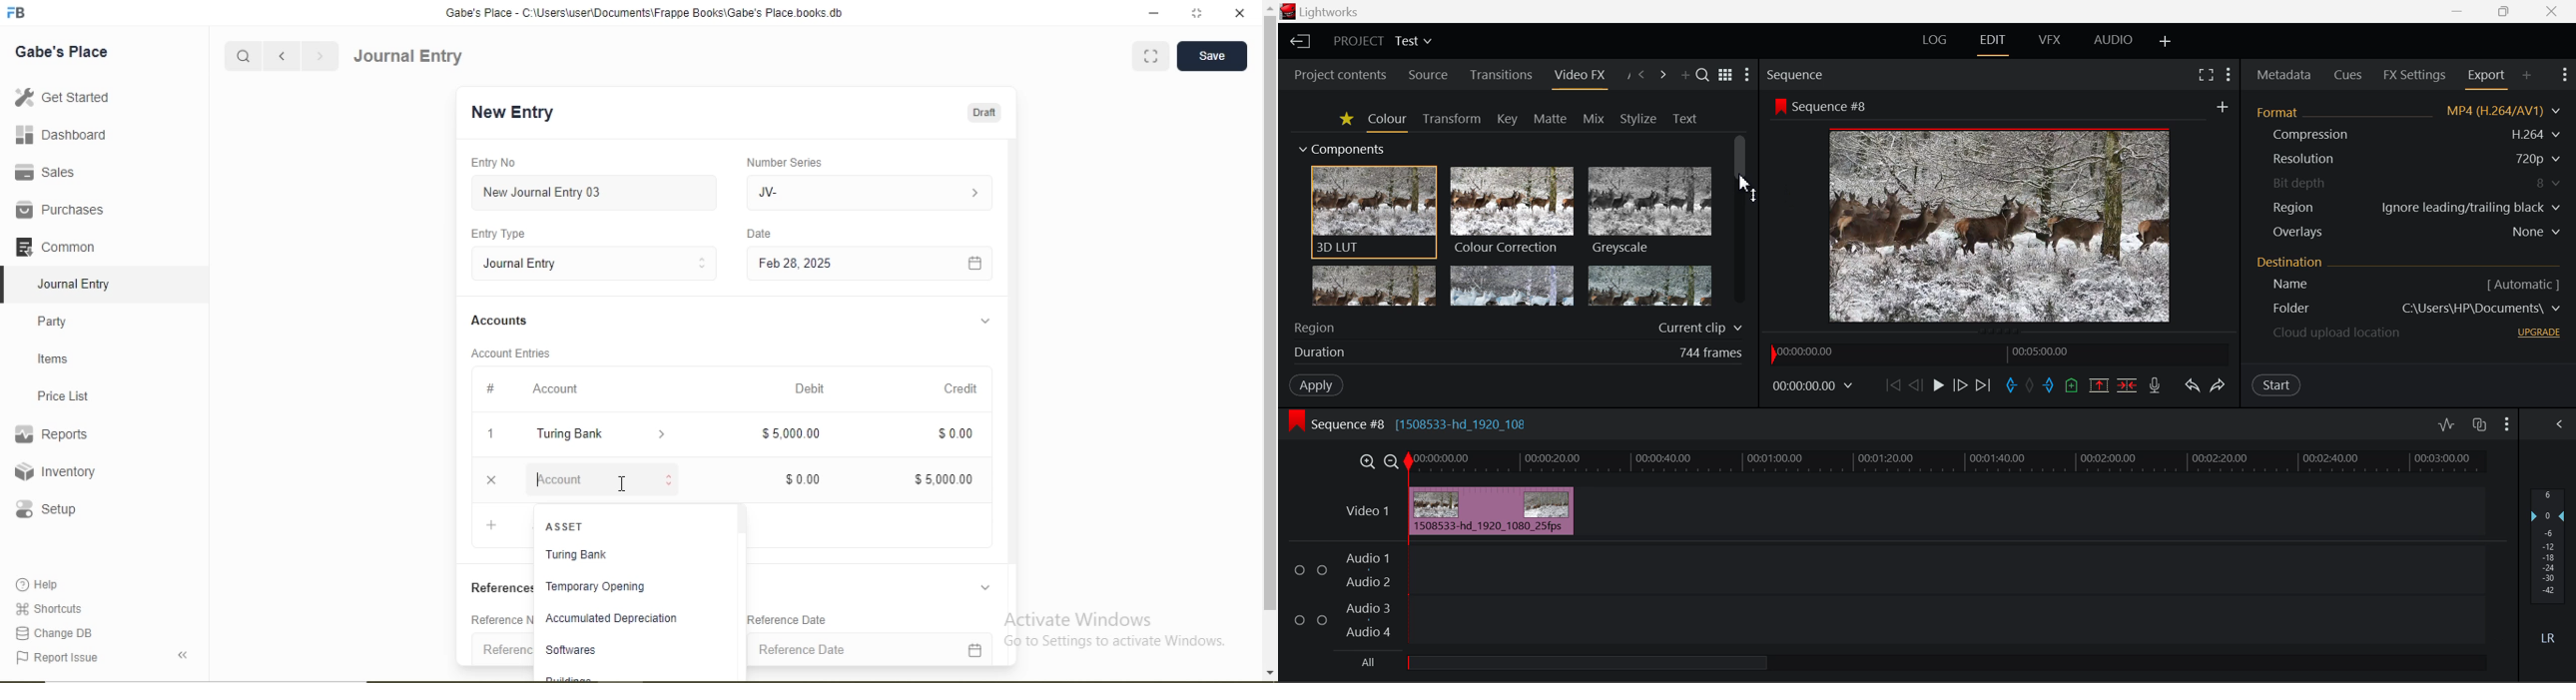 Image resolution: width=2576 pixels, height=700 pixels. I want to click on Previous Panel, so click(1643, 76).